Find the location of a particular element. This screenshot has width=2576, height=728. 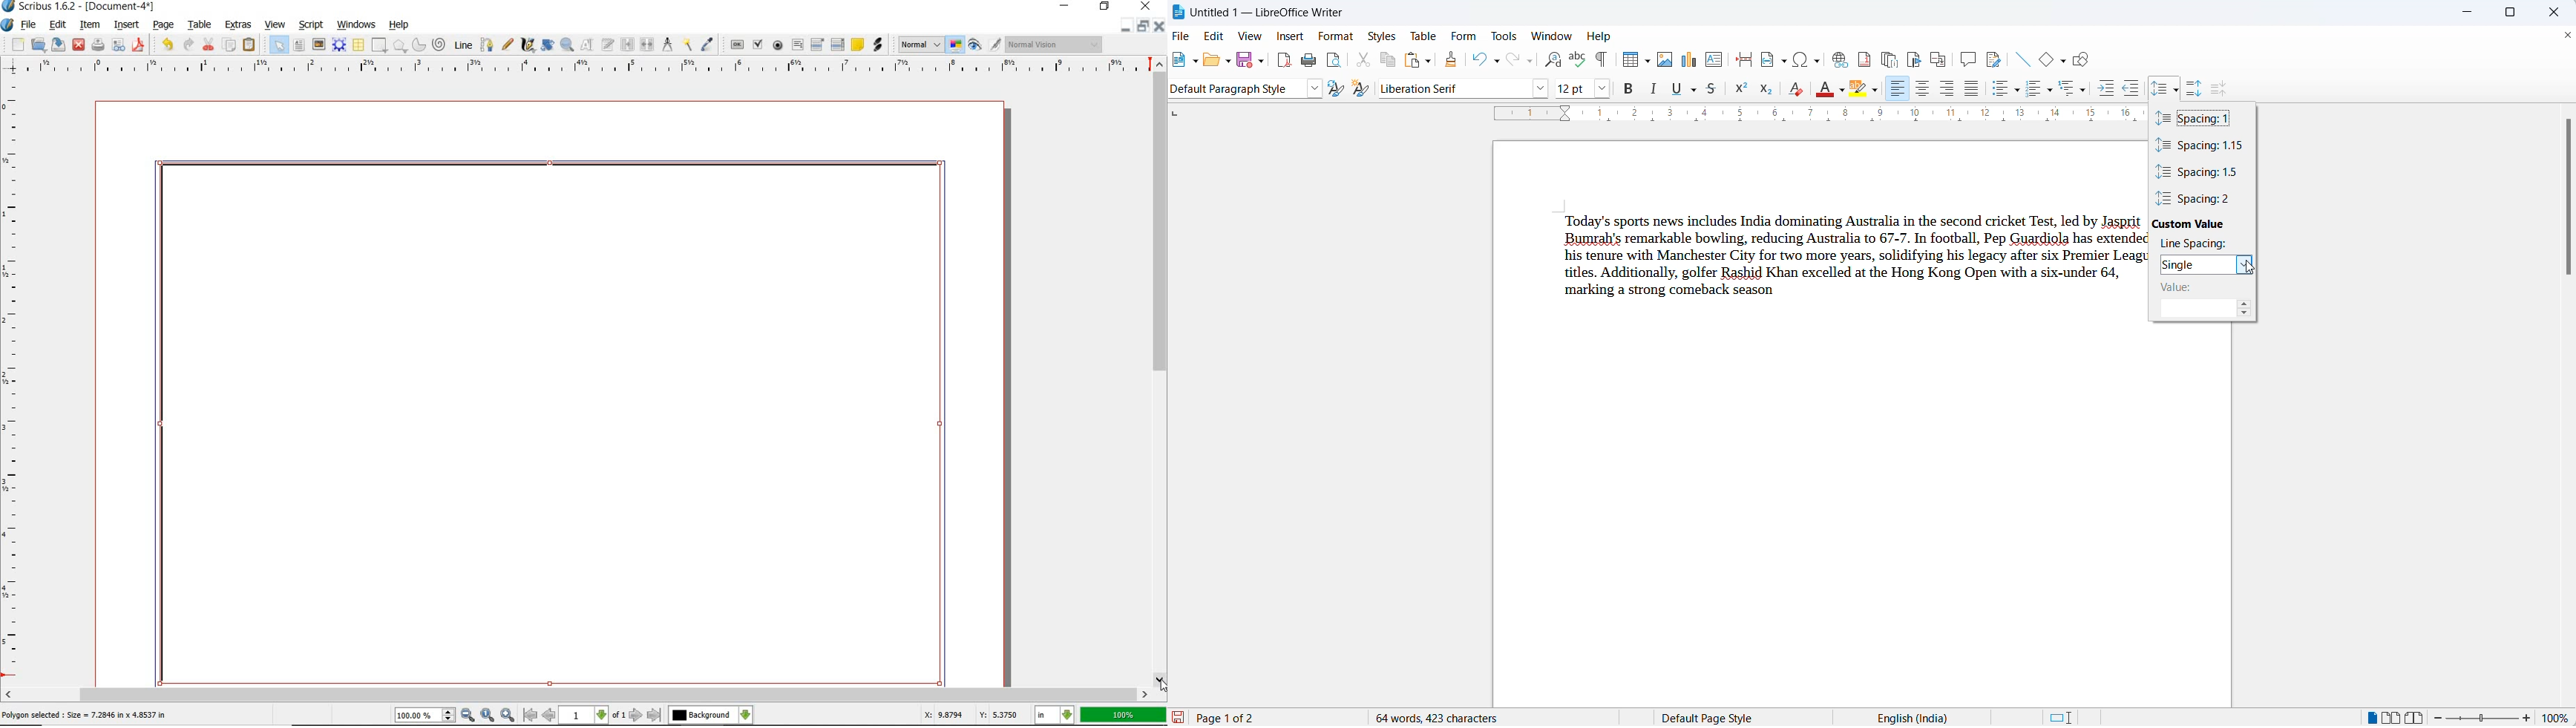

view is located at coordinates (1254, 36).